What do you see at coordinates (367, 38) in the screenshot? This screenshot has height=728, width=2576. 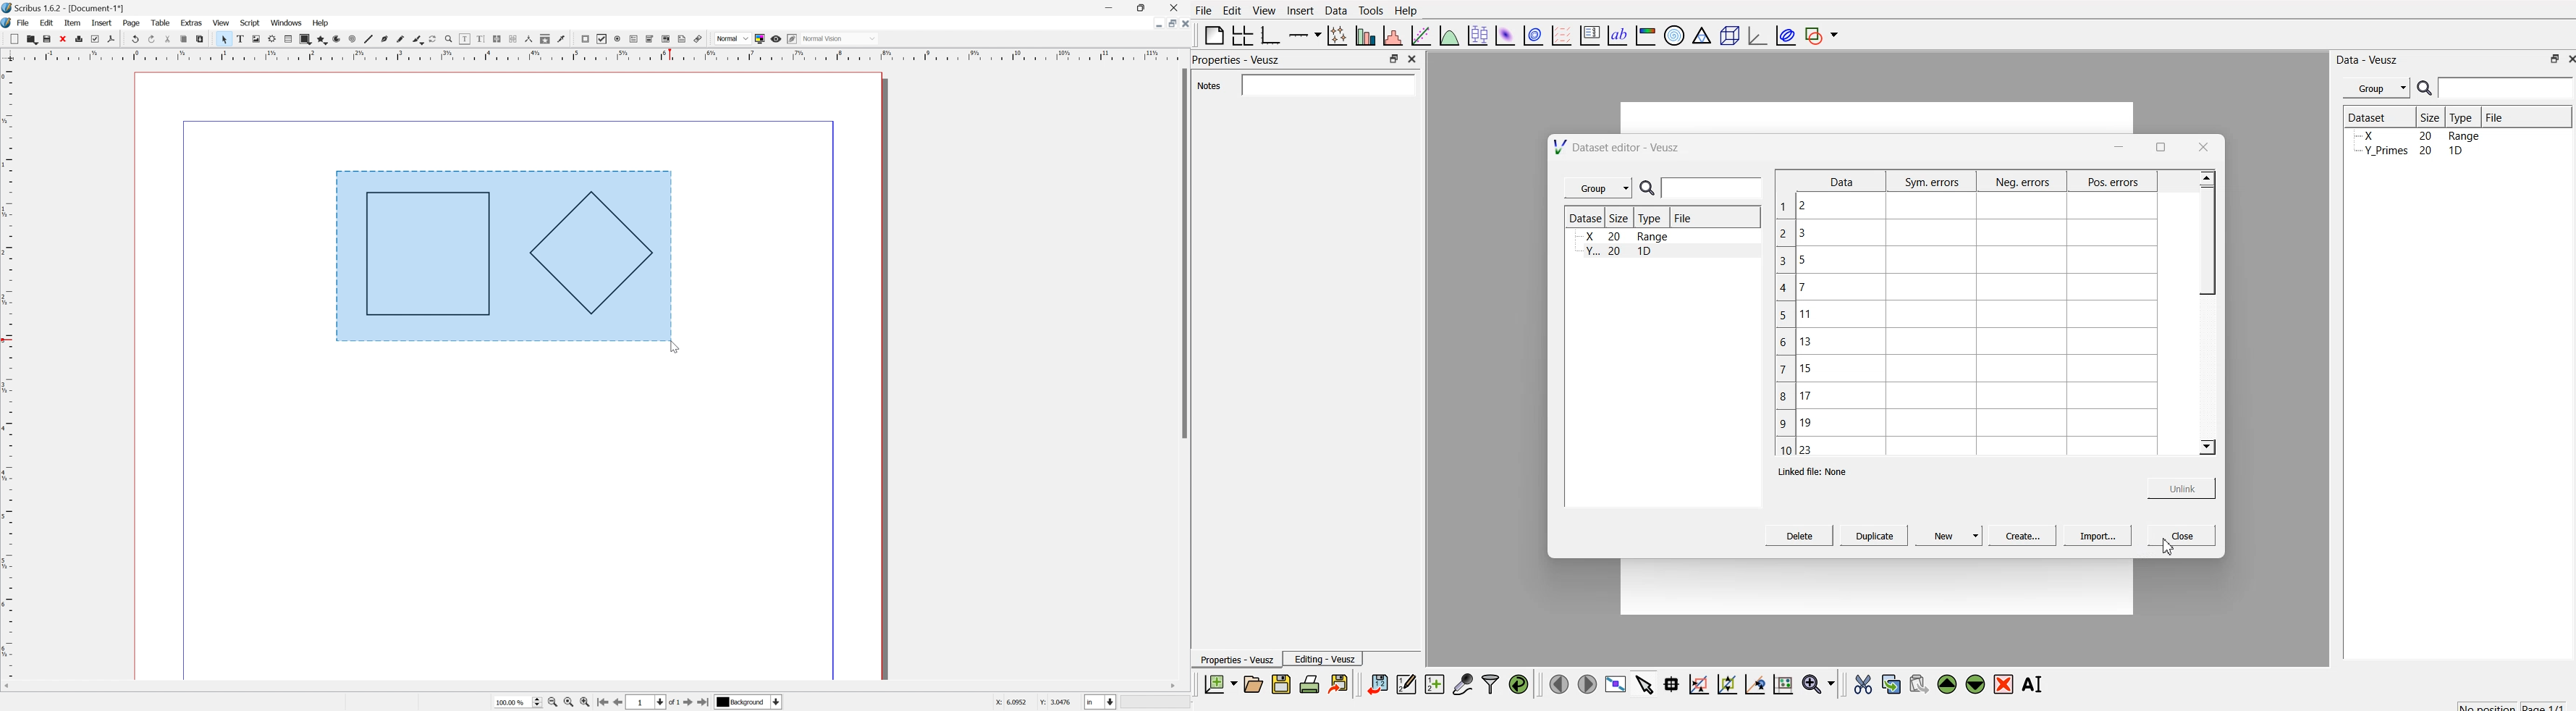 I see `line` at bounding box center [367, 38].